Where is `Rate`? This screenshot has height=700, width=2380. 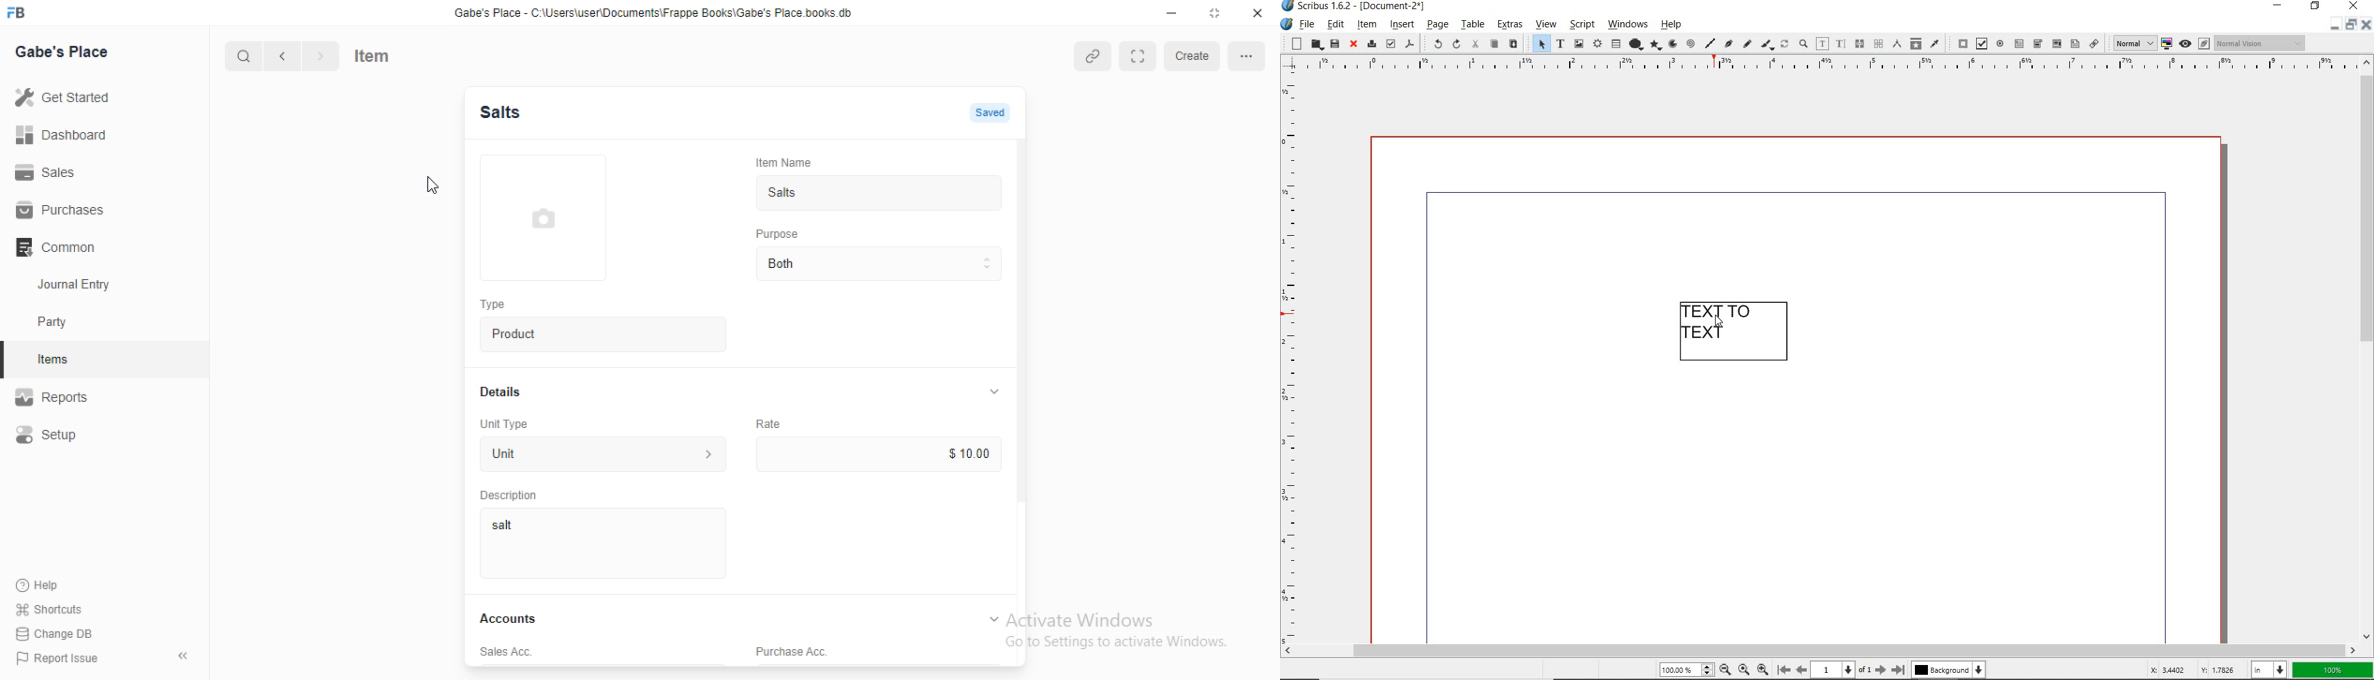
Rate is located at coordinates (770, 423).